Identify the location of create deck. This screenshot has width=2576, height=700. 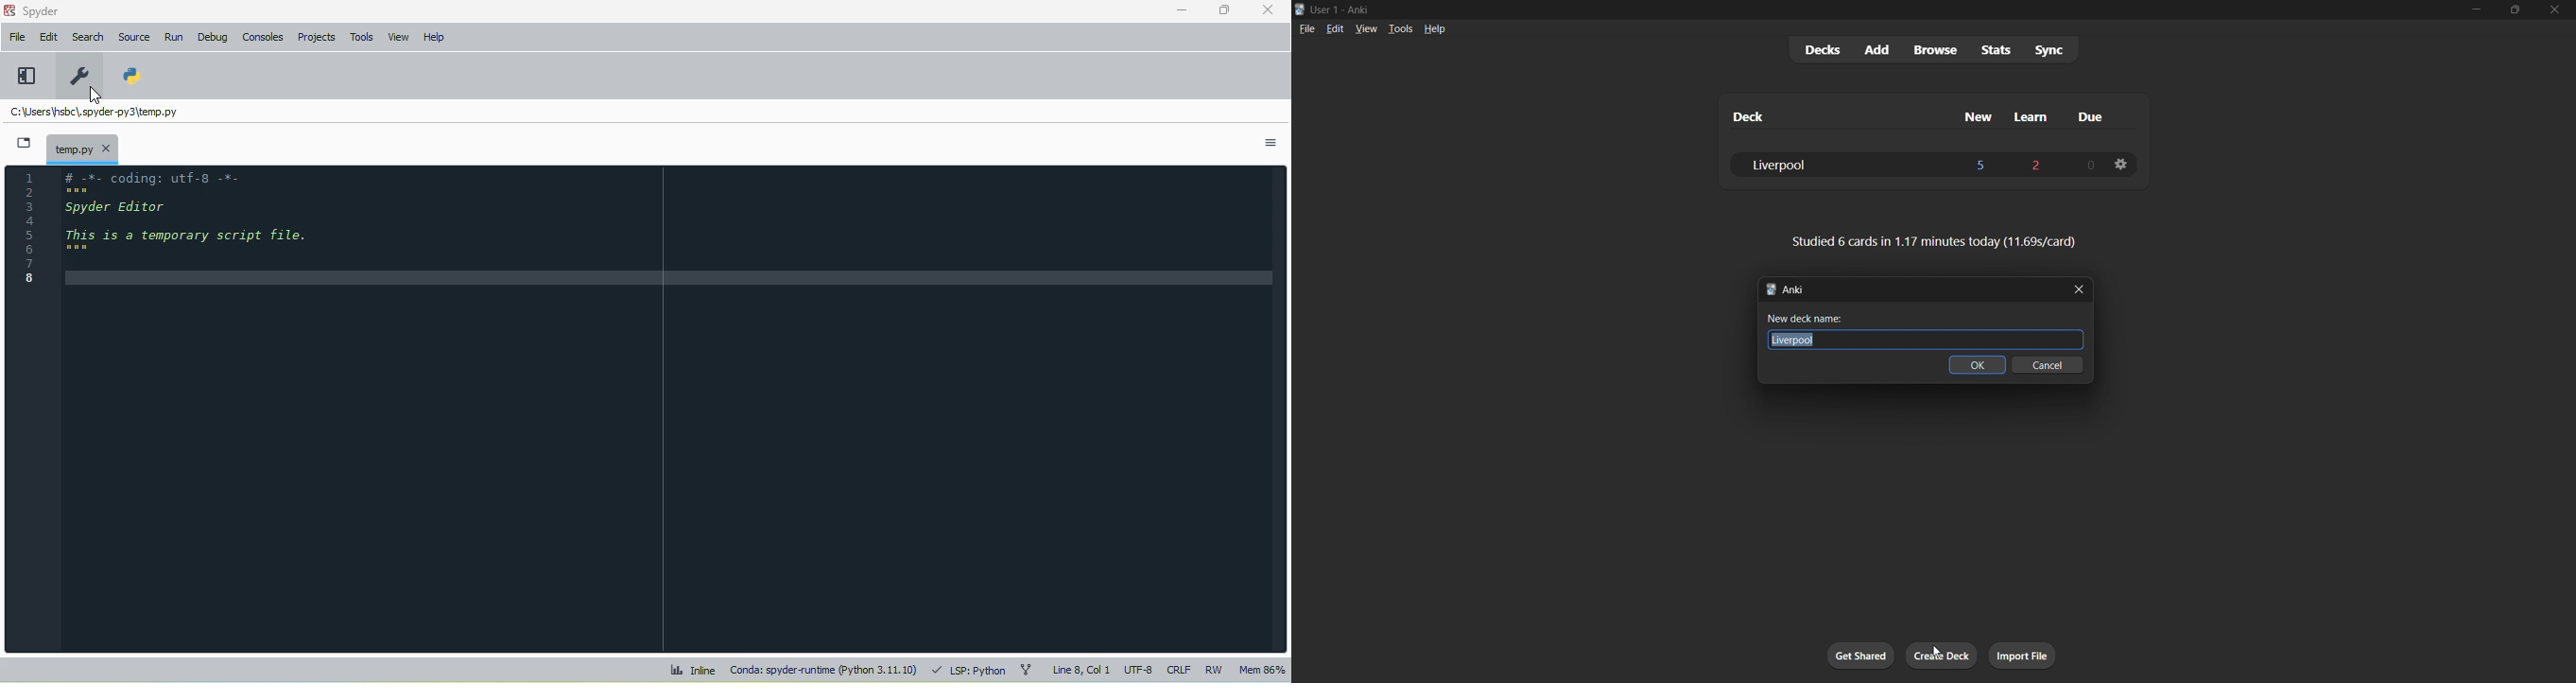
(1941, 655).